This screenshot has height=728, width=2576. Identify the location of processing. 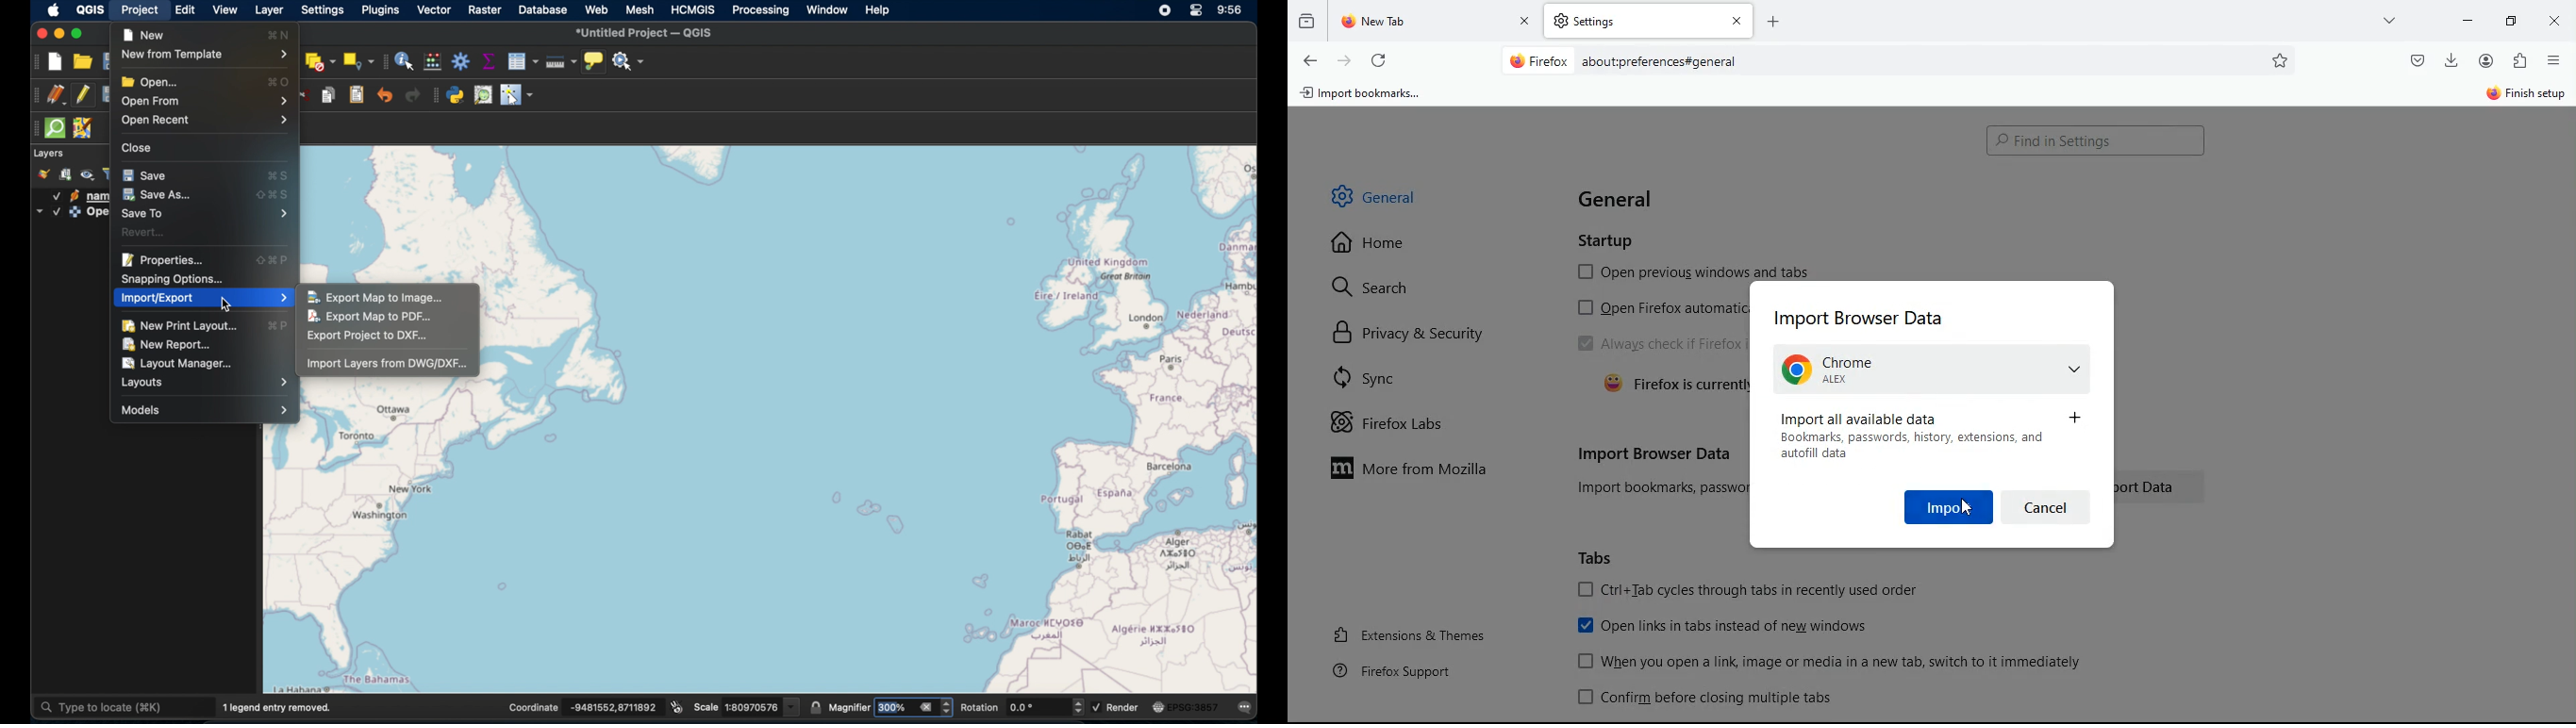
(761, 11).